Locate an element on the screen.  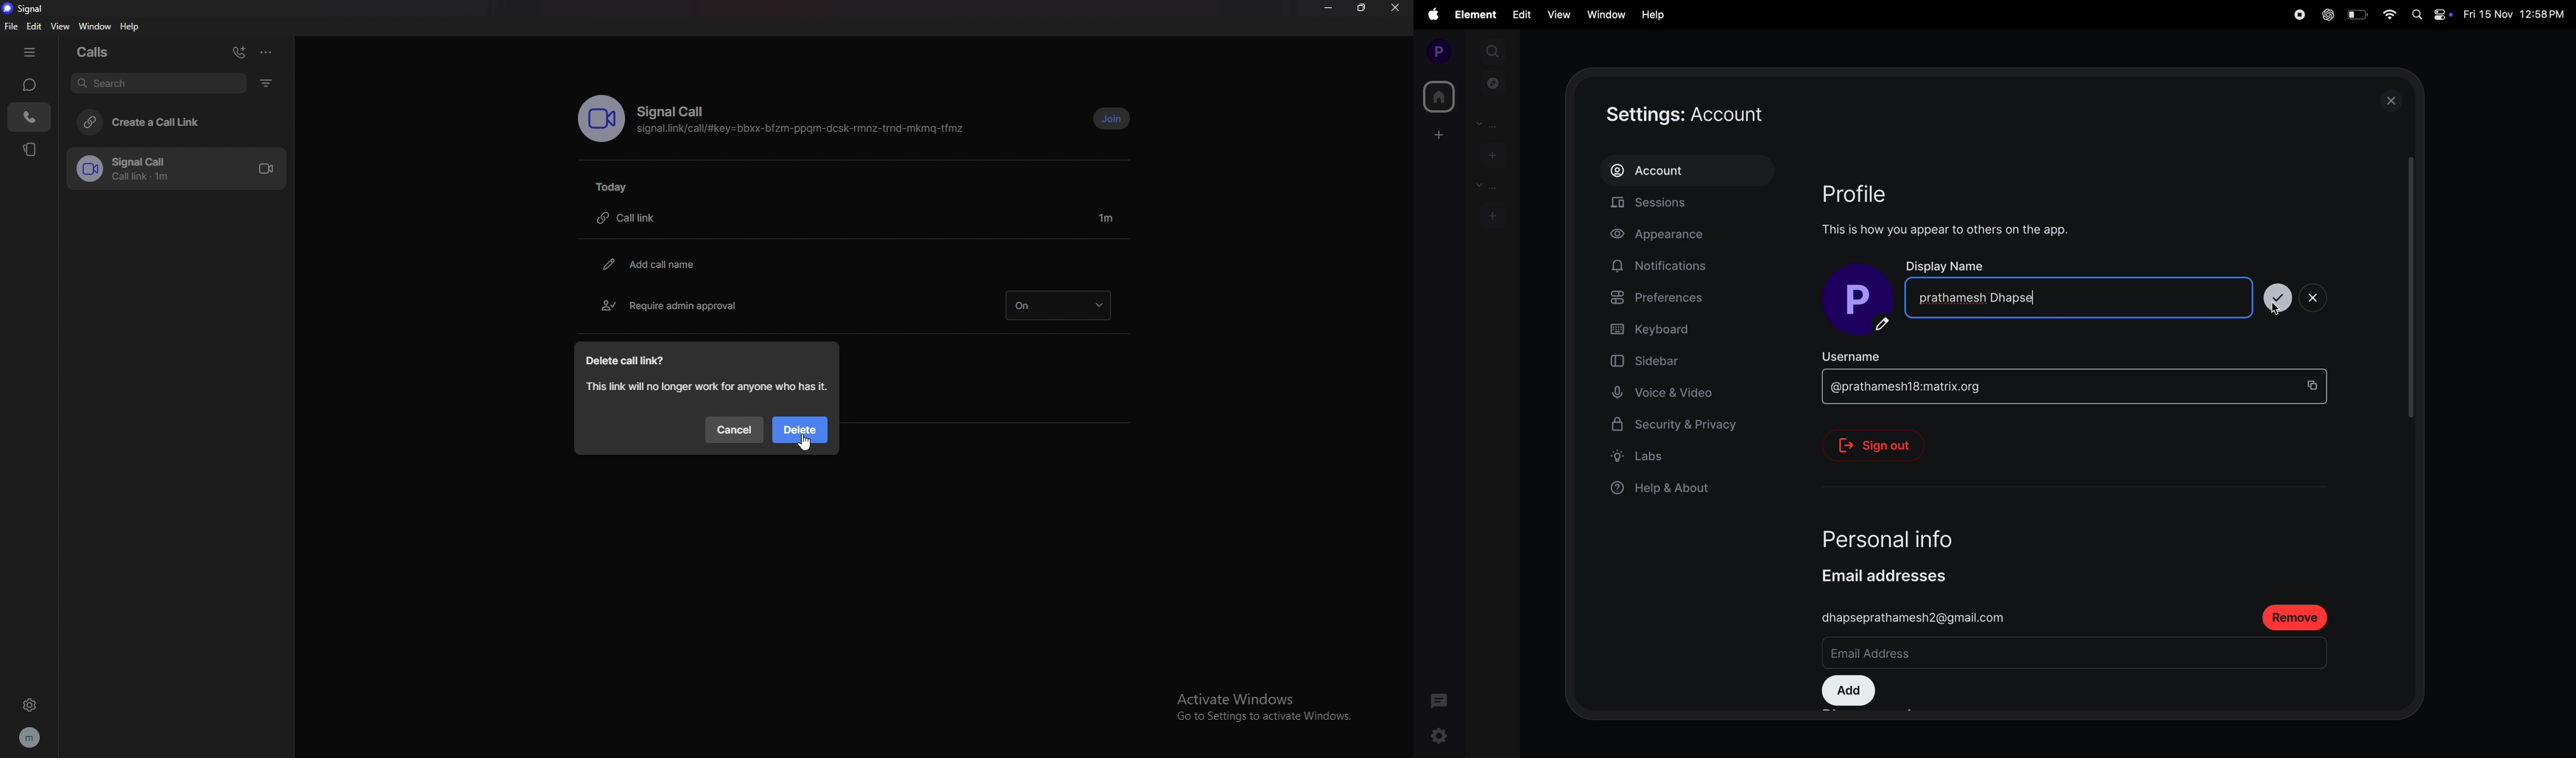
options is located at coordinates (267, 52).